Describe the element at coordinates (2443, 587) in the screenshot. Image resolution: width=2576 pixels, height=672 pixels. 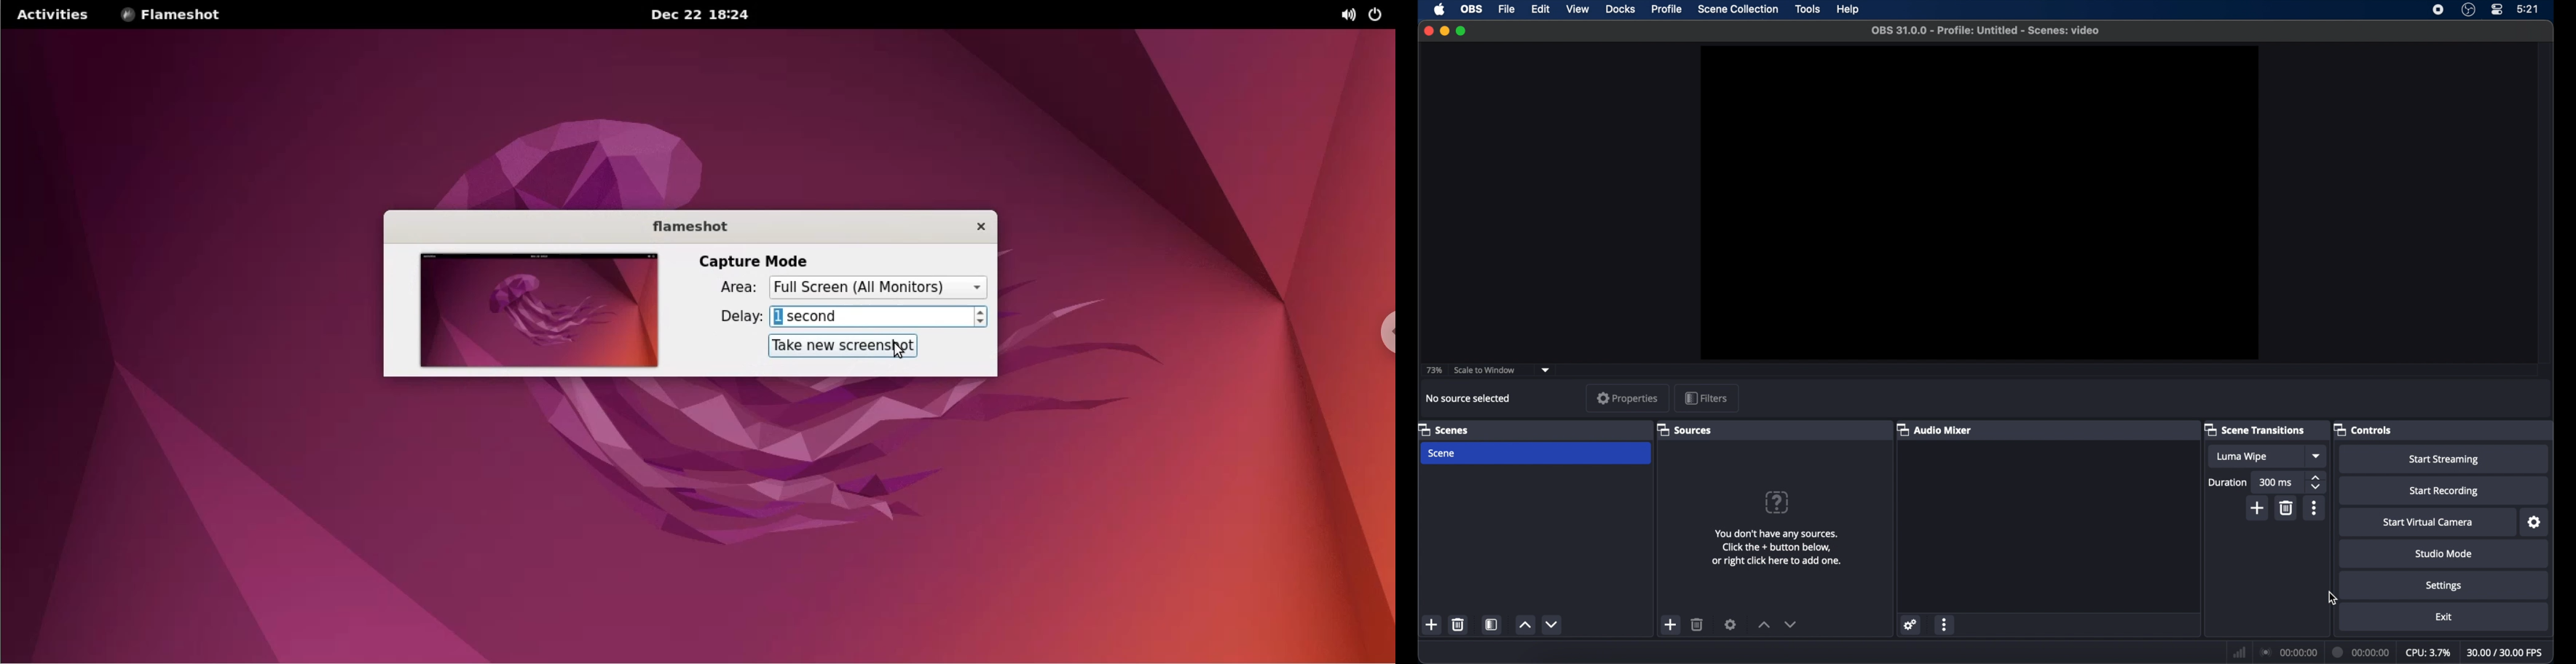
I see `settings` at that location.